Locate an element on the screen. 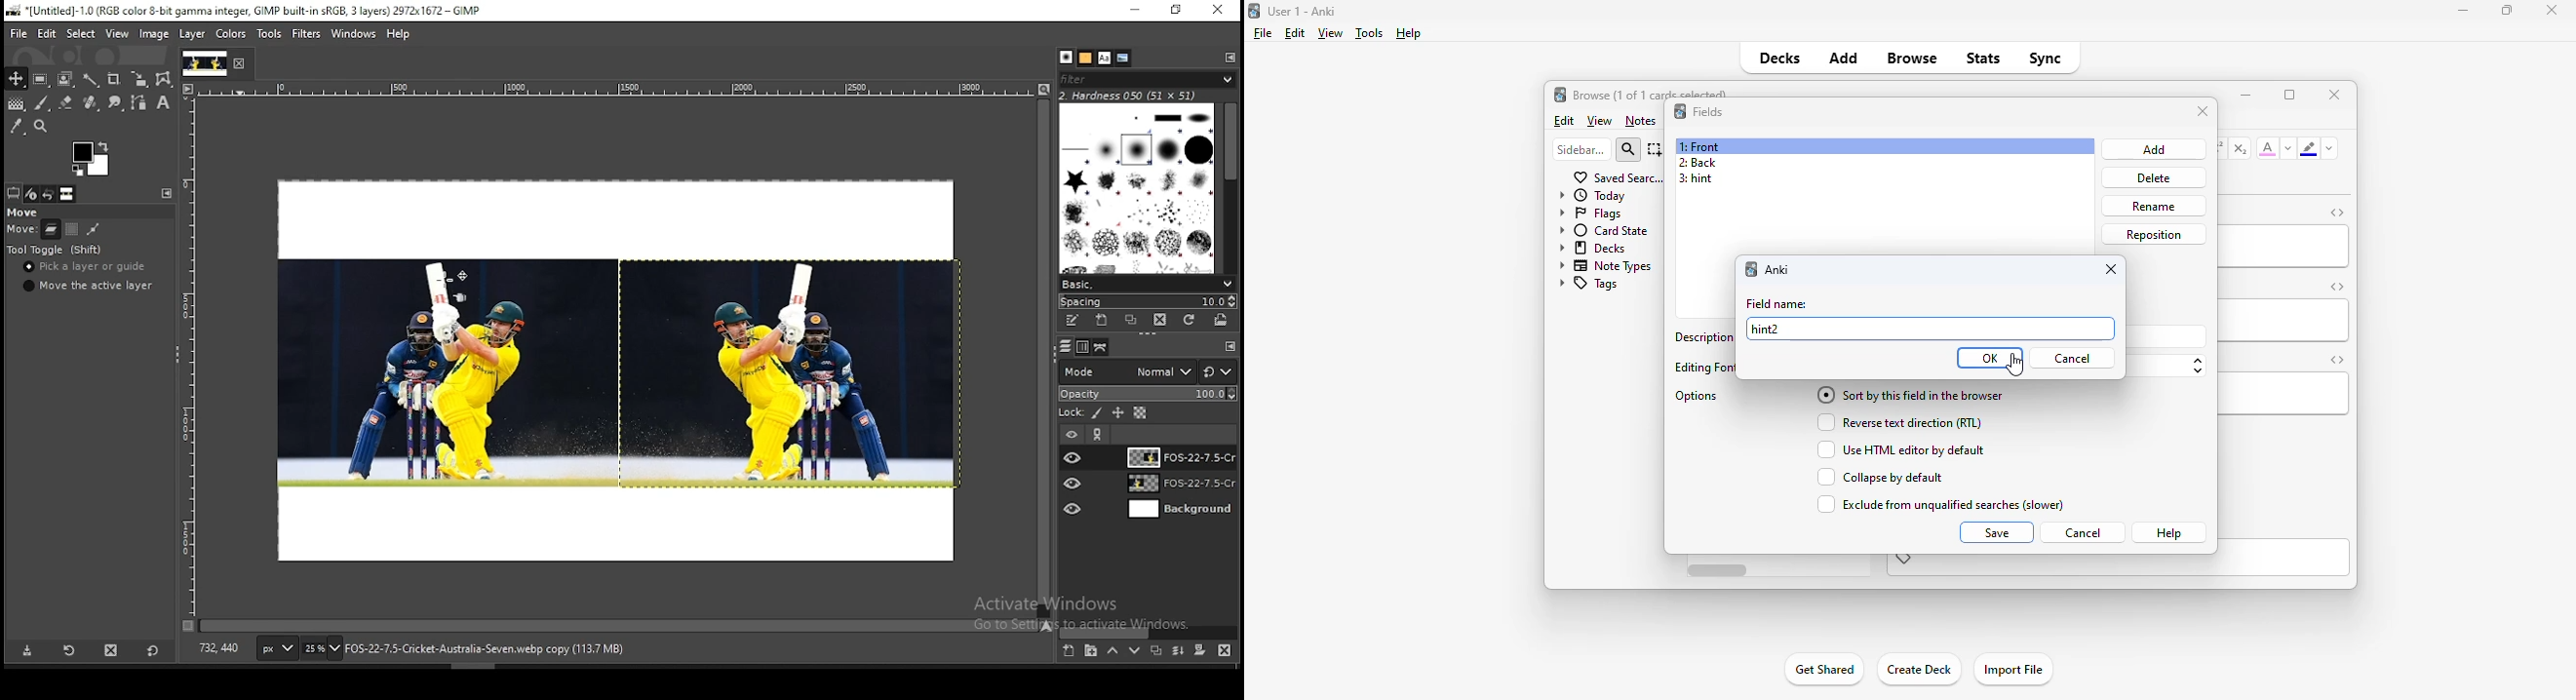 The image size is (2576, 700). crop tool is located at coordinates (113, 78).